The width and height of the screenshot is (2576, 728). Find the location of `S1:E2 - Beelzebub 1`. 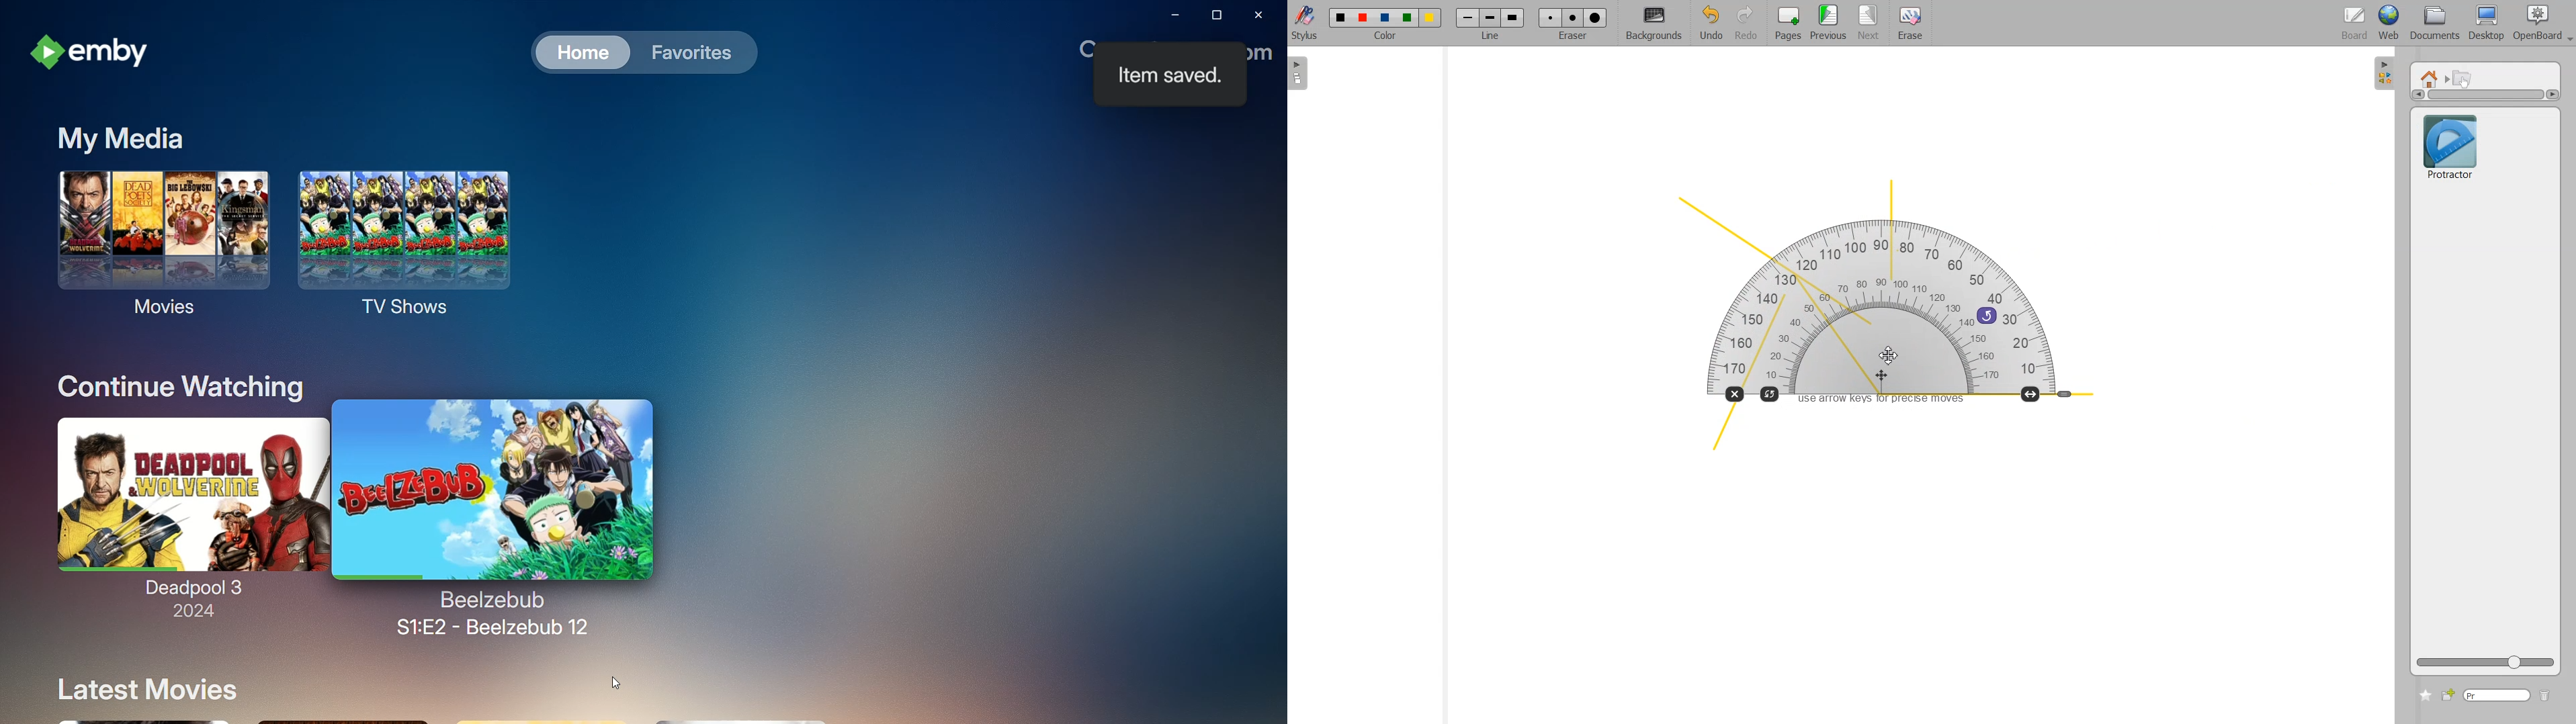

S1:E2 - Beelzebub 1 is located at coordinates (493, 613).